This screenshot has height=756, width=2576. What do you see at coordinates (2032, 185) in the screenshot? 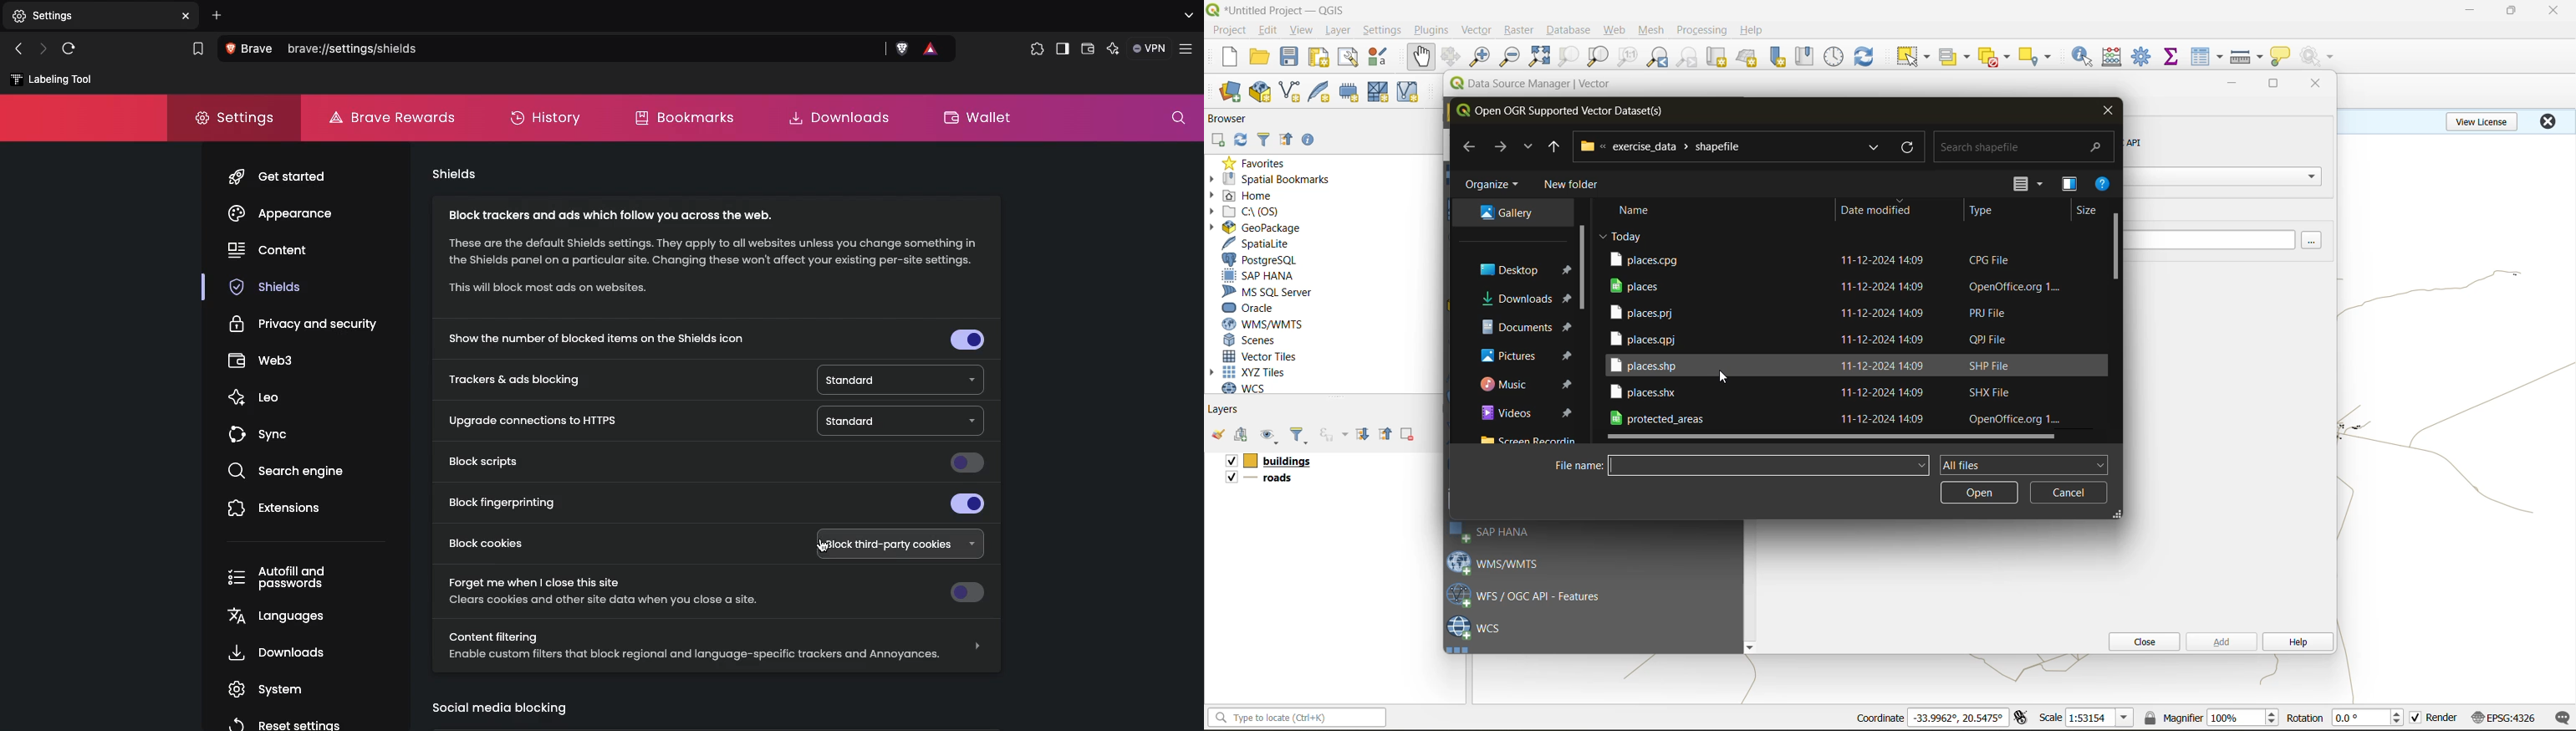
I see `more options` at bounding box center [2032, 185].